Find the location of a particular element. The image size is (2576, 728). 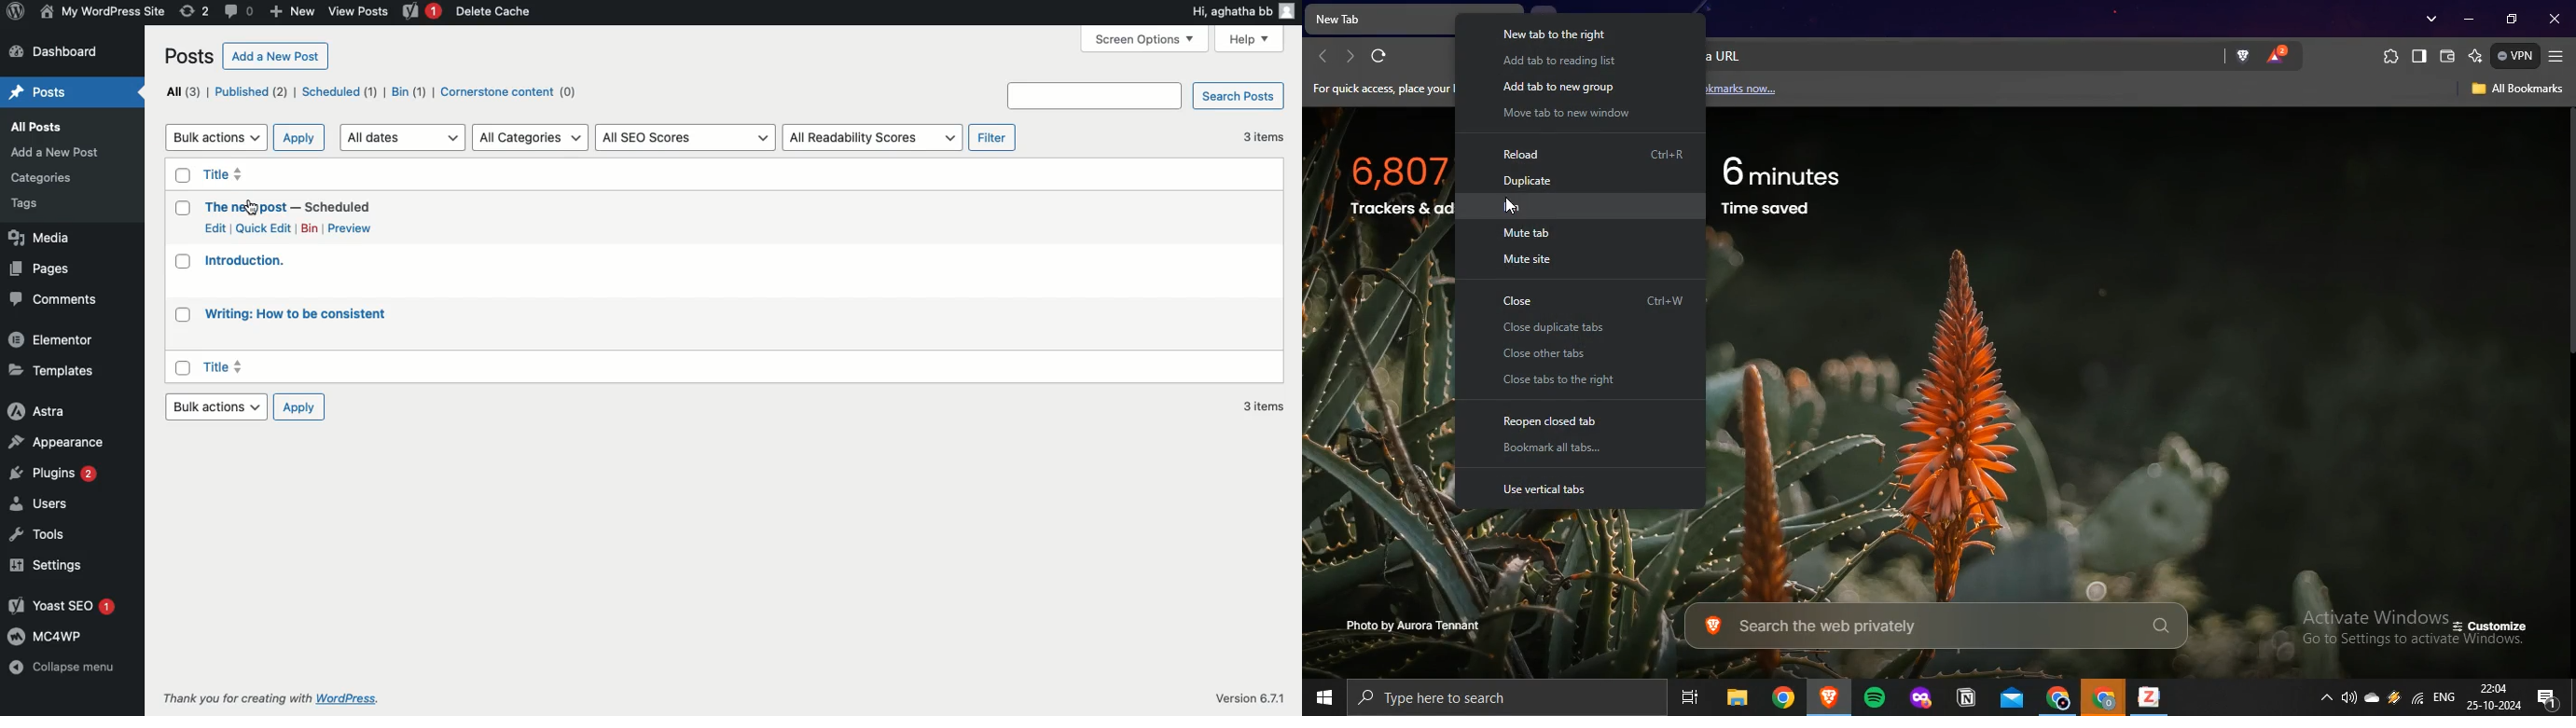

google chrome is located at coordinates (2057, 698).